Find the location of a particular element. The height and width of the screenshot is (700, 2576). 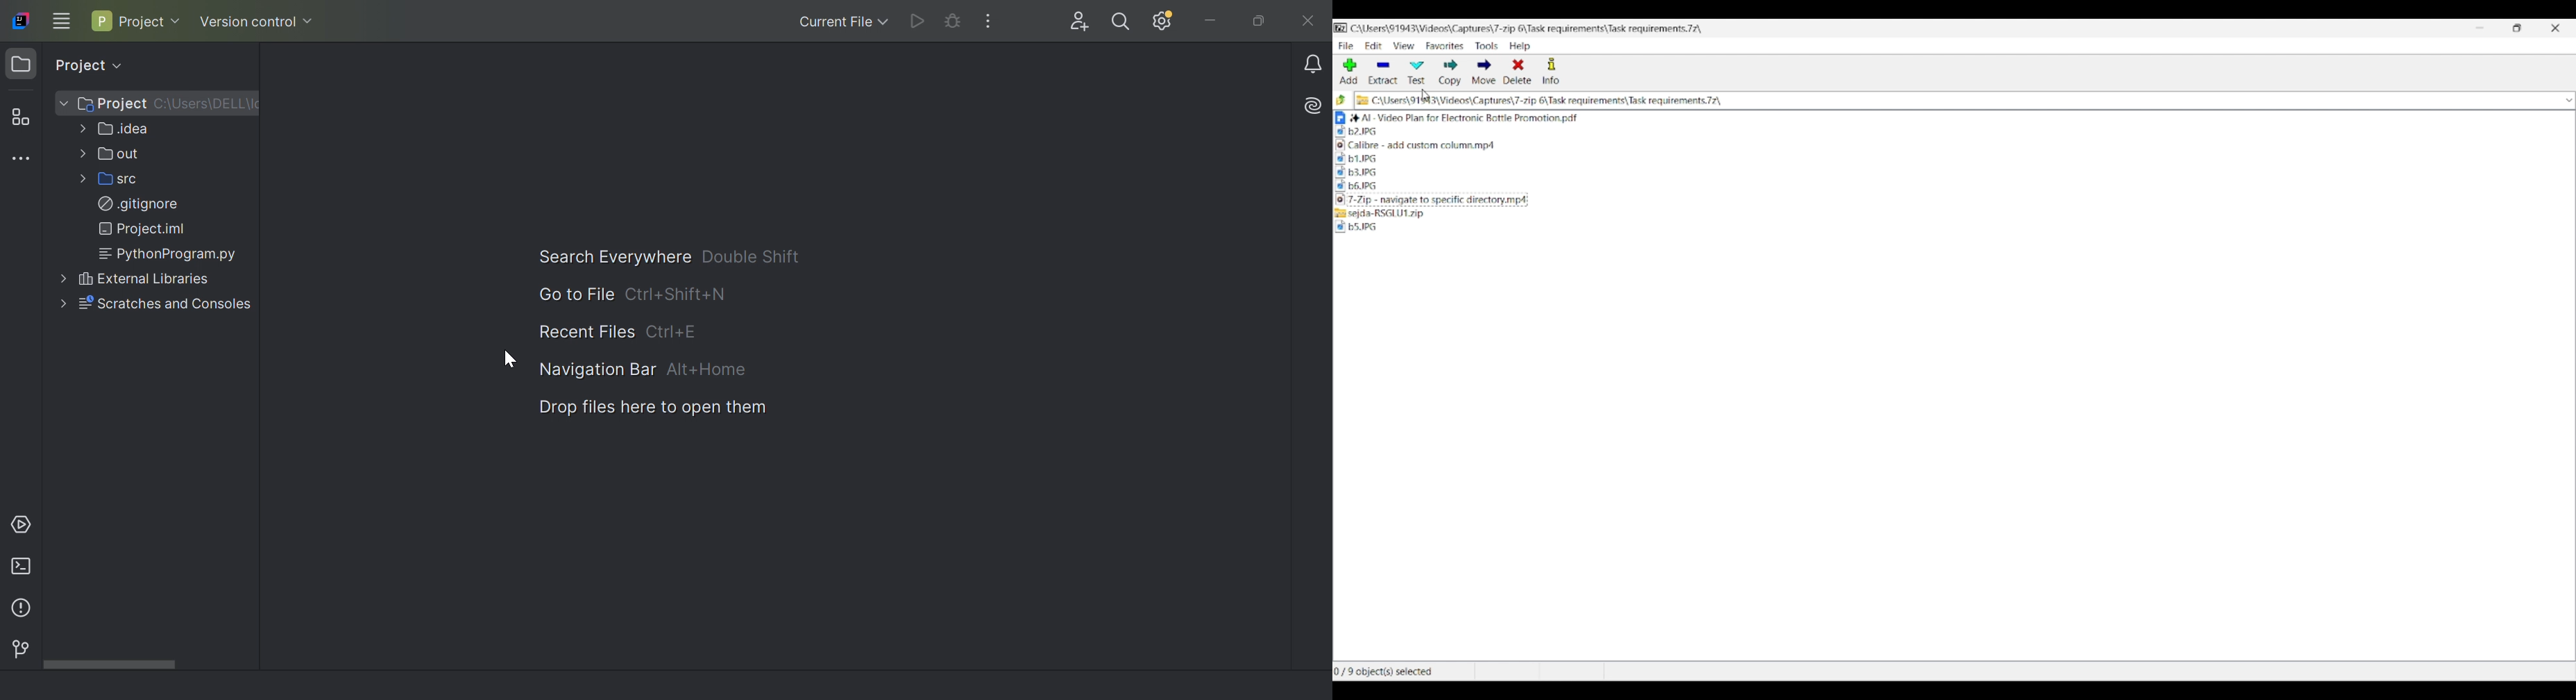

list folder locations is located at coordinates (2565, 100).